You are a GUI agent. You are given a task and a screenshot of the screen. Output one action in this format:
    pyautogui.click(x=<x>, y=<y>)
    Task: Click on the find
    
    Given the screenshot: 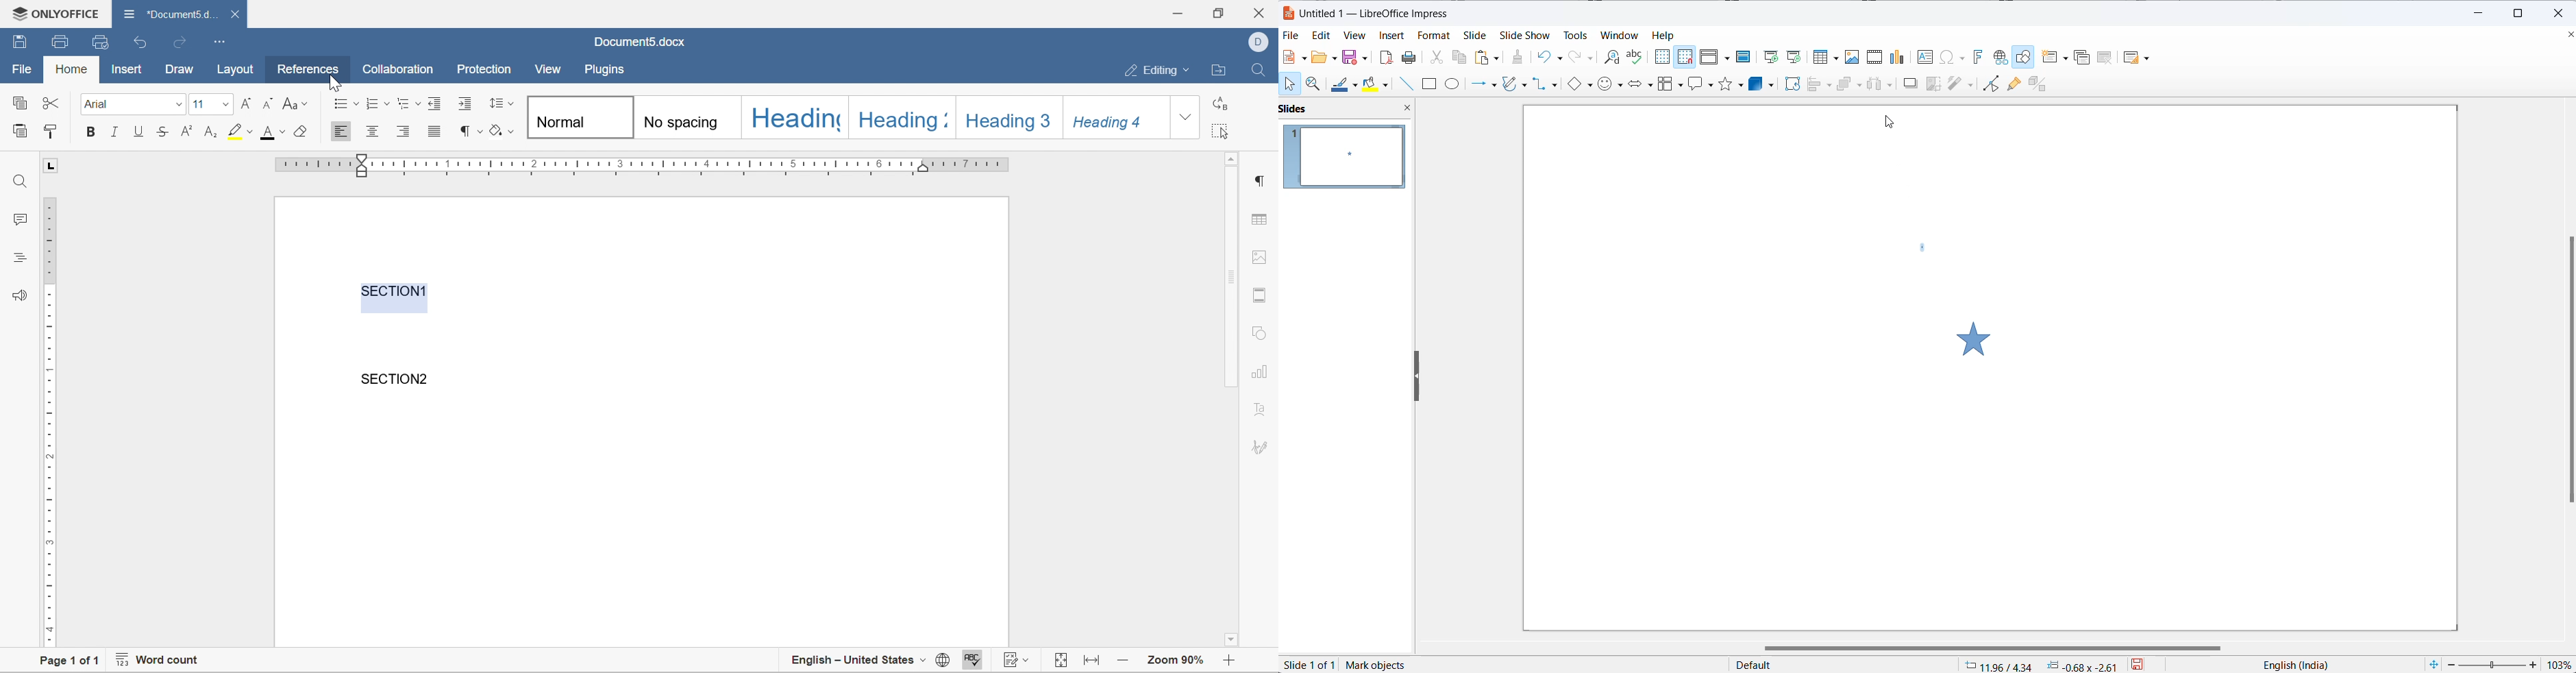 What is the action you would take?
    pyautogui.click(x=1258, y=68)
    